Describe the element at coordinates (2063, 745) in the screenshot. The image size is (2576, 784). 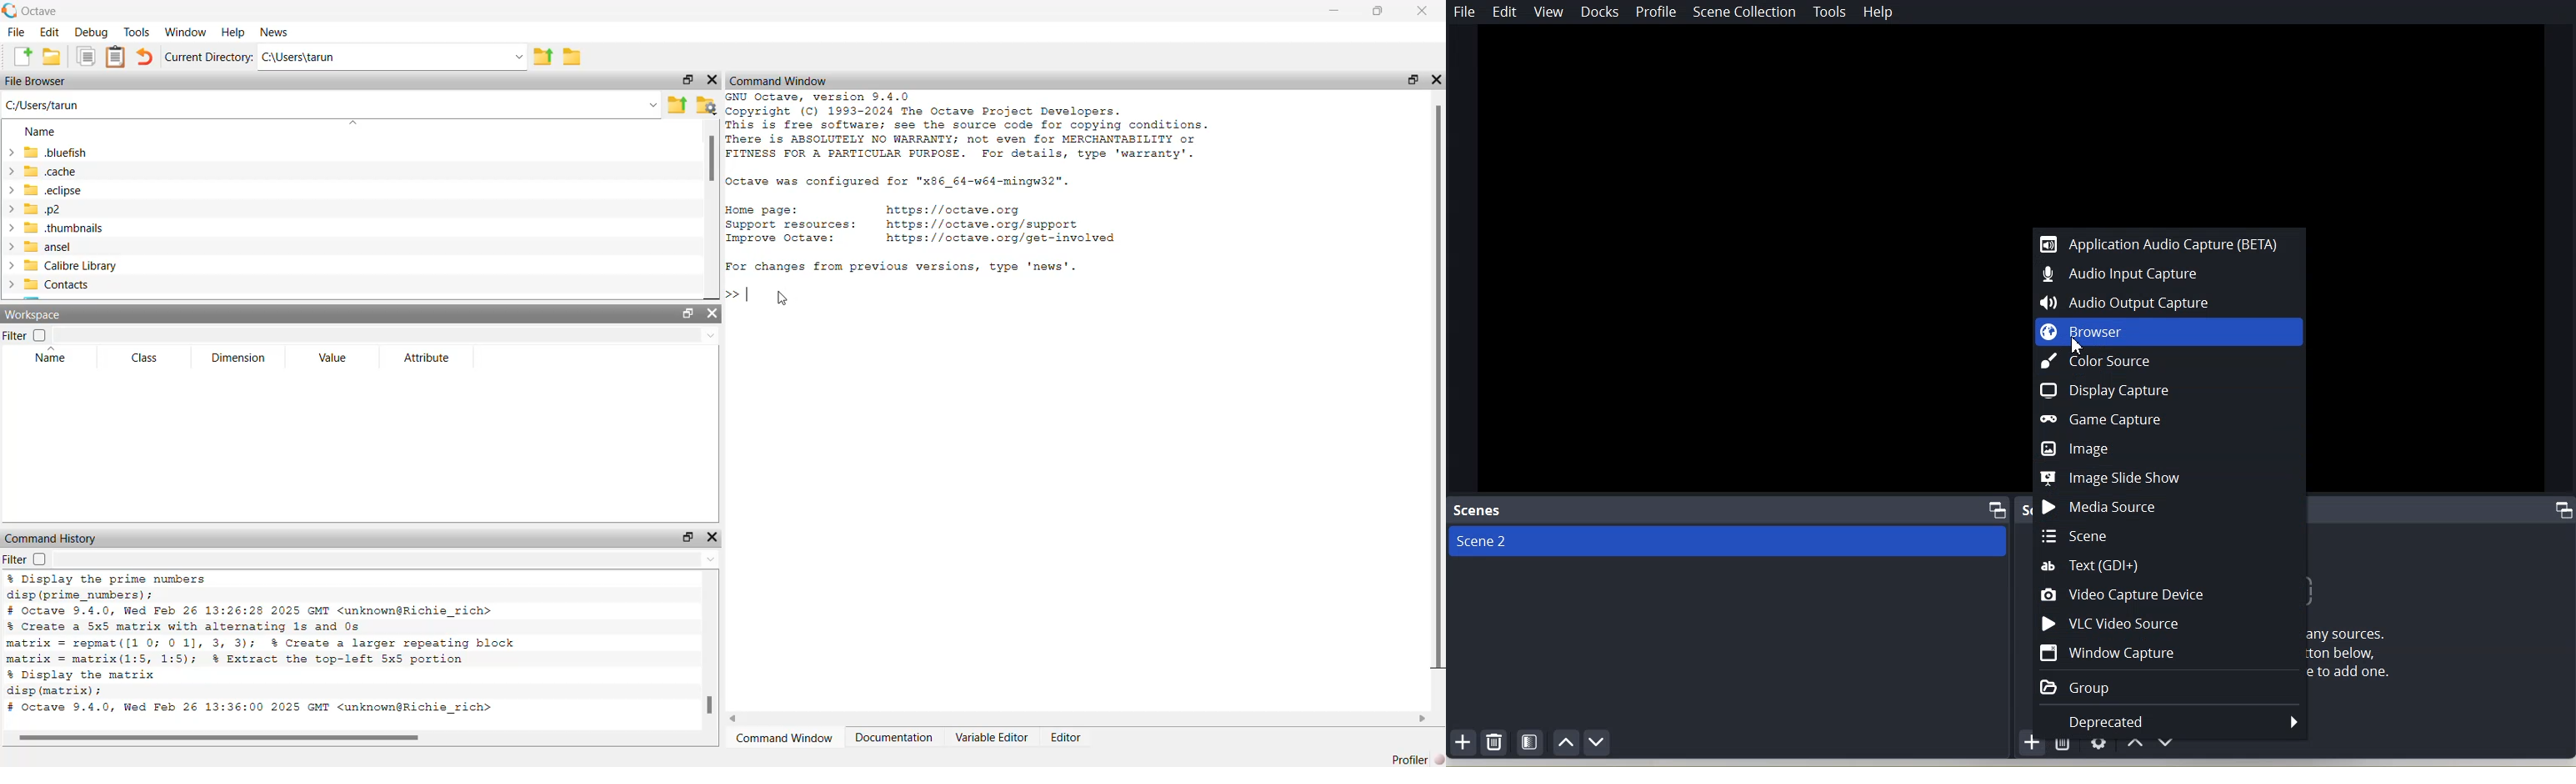
I see `Remove selected Source` at that location.